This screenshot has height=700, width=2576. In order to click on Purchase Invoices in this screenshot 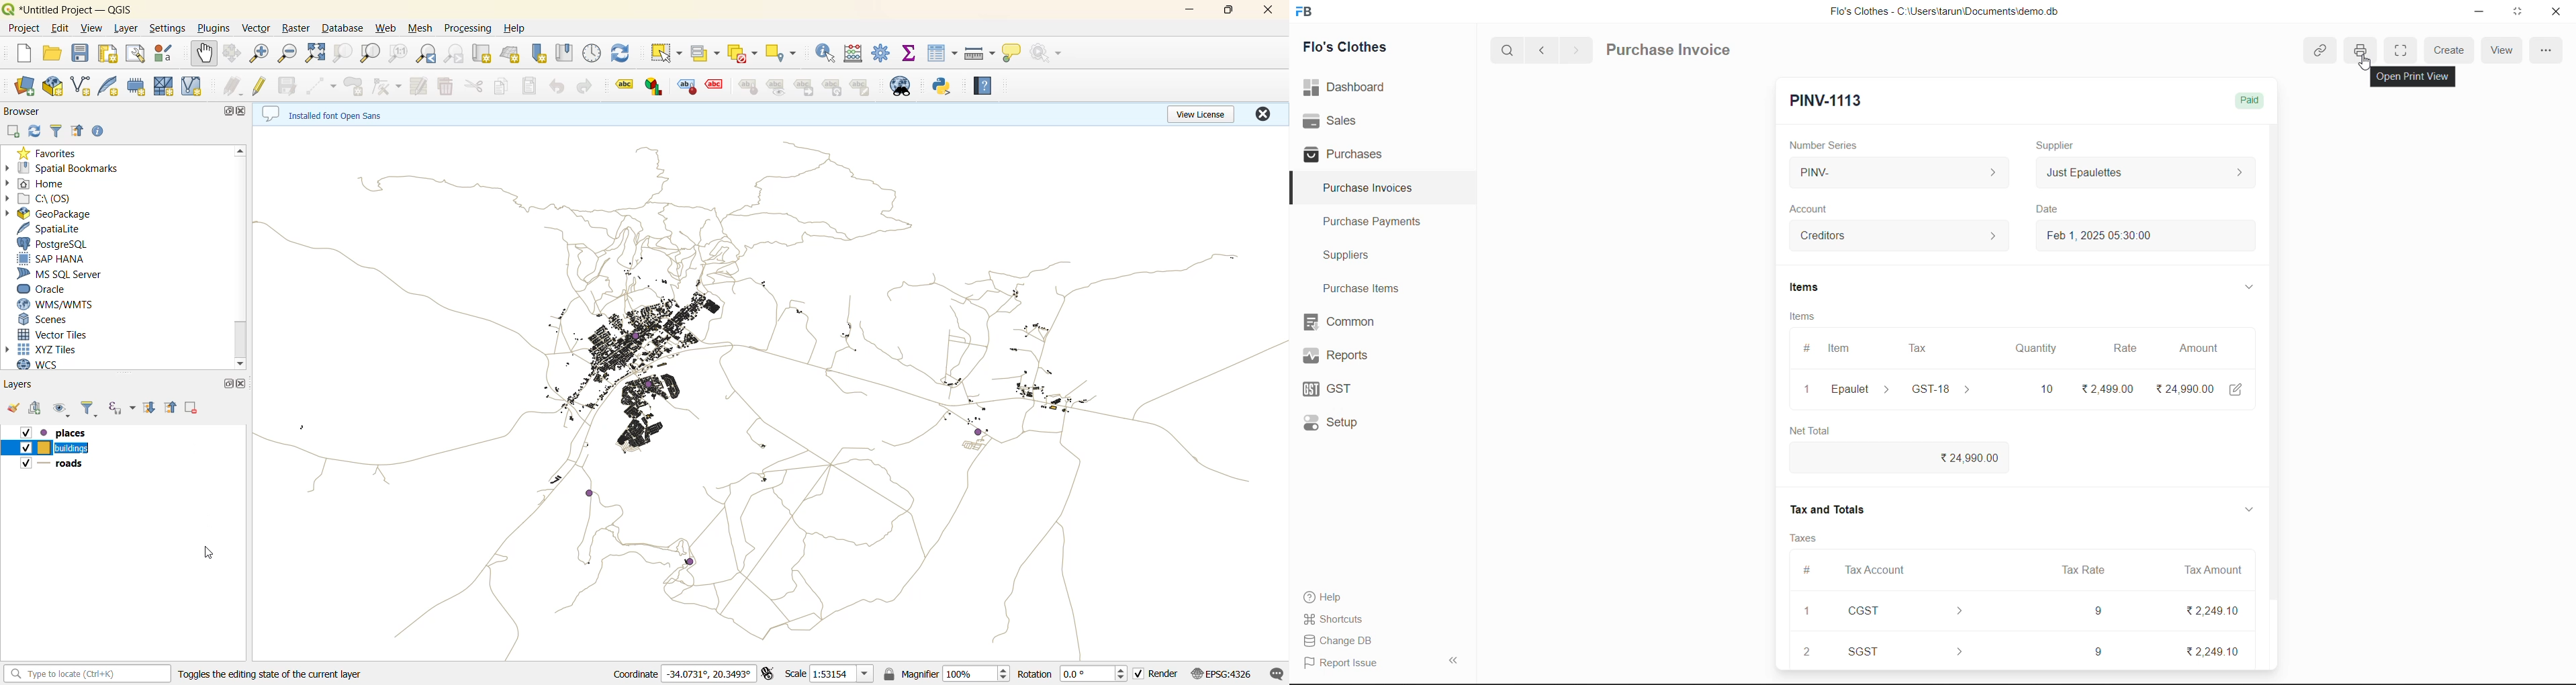, I will do `click(1368, 188)`.